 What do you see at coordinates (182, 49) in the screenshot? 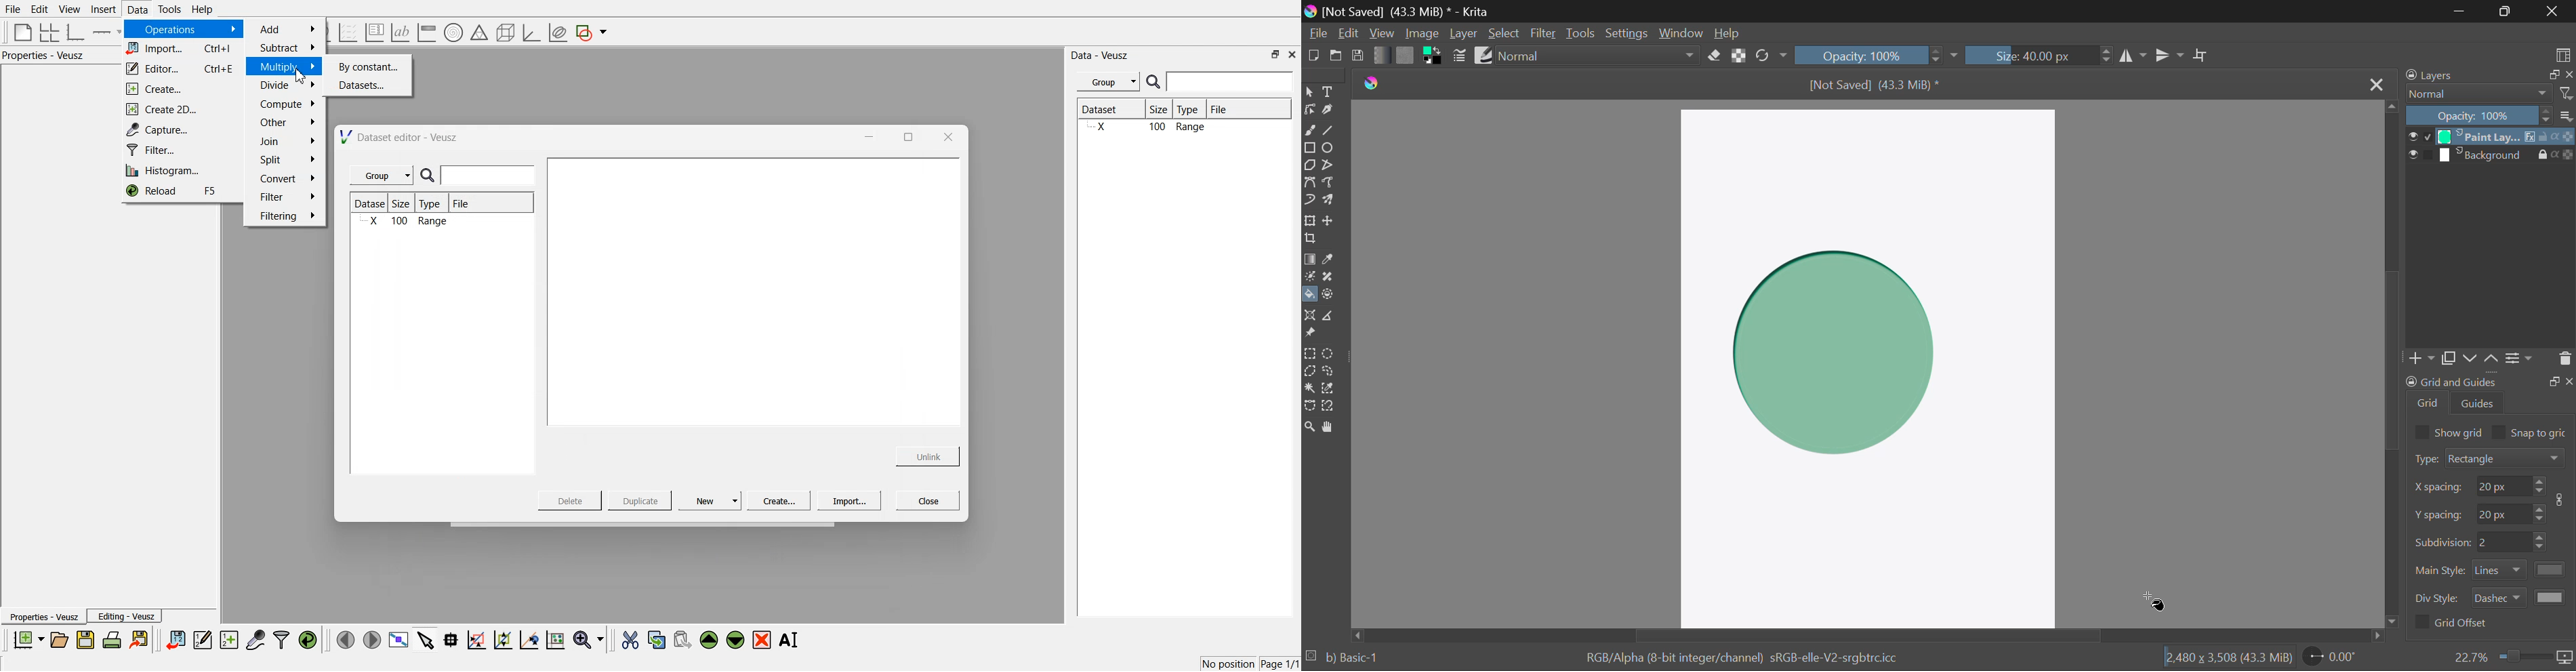
I see `Import... Ctrl+l` at bounding box center [182, 49].